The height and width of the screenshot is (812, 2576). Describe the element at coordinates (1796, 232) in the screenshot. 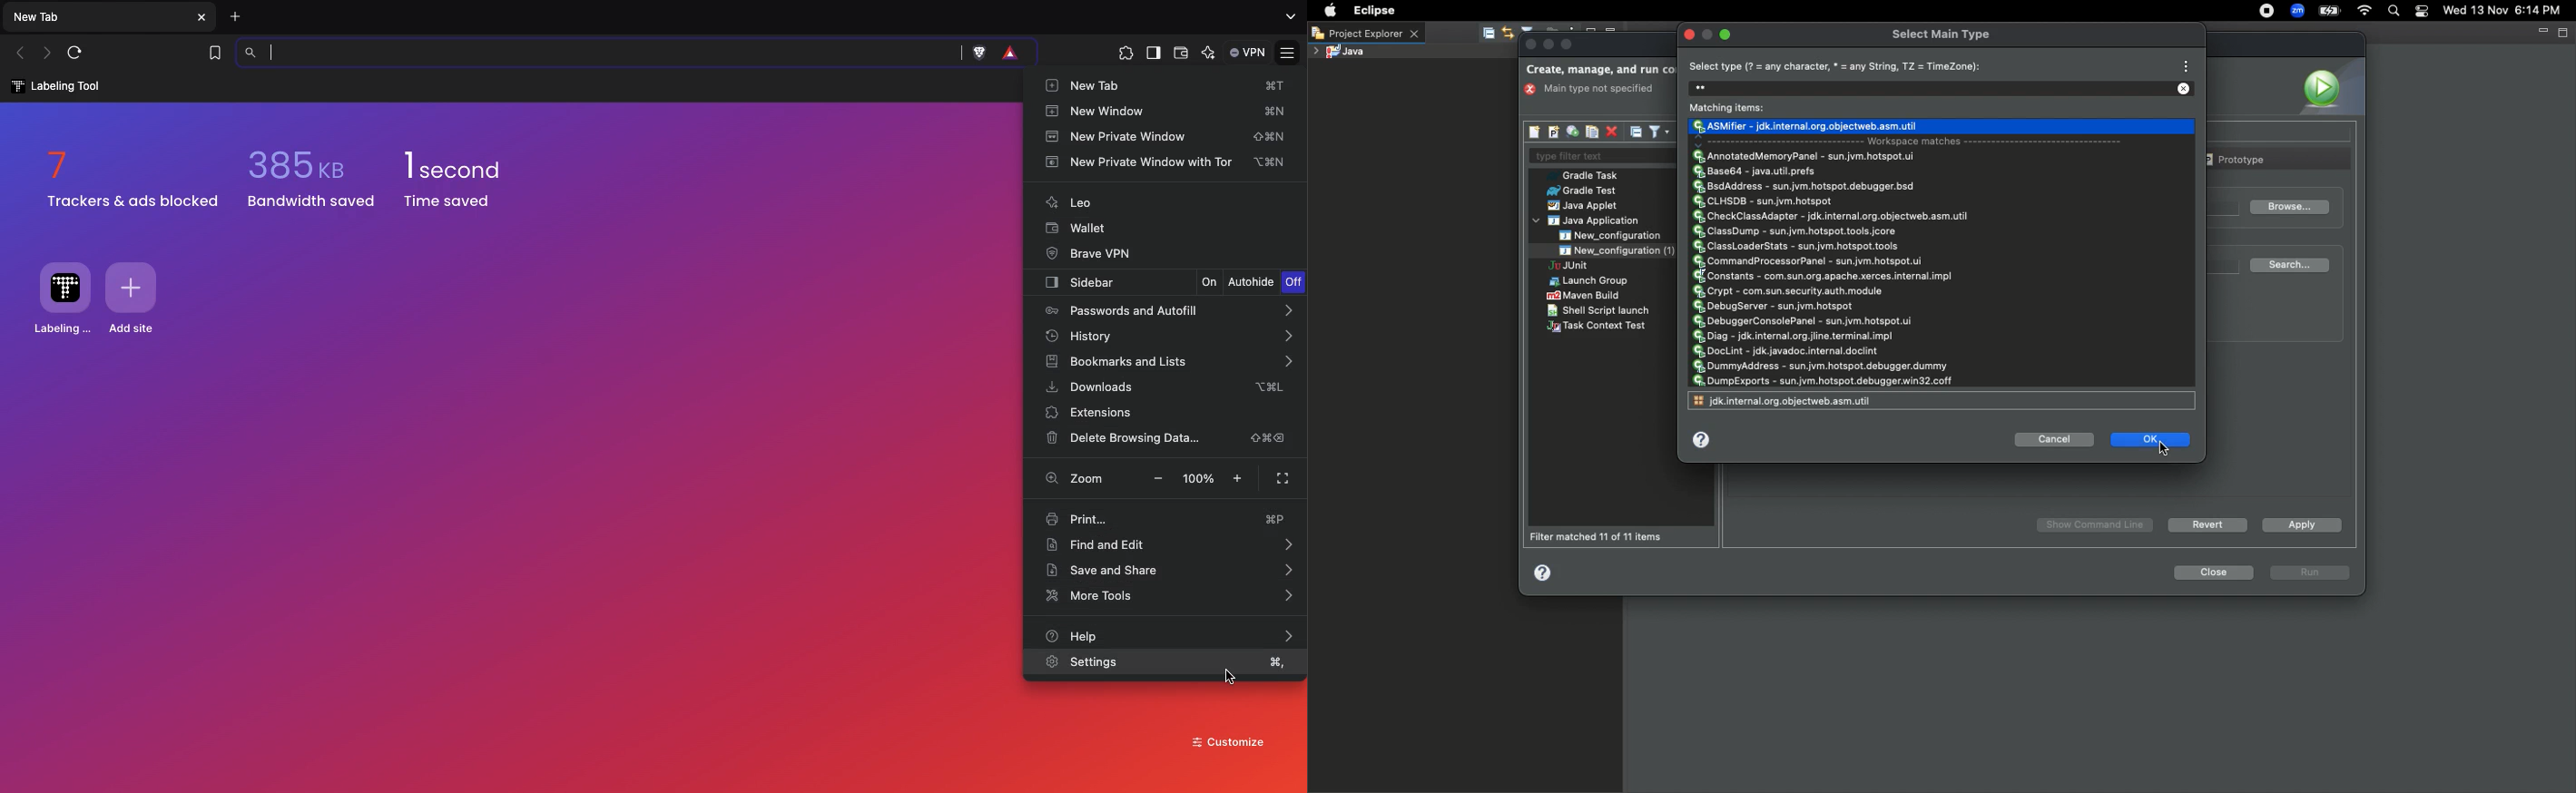

I see `ClassDump - sun.jvm.hotspot.tools.jcore` at that location.